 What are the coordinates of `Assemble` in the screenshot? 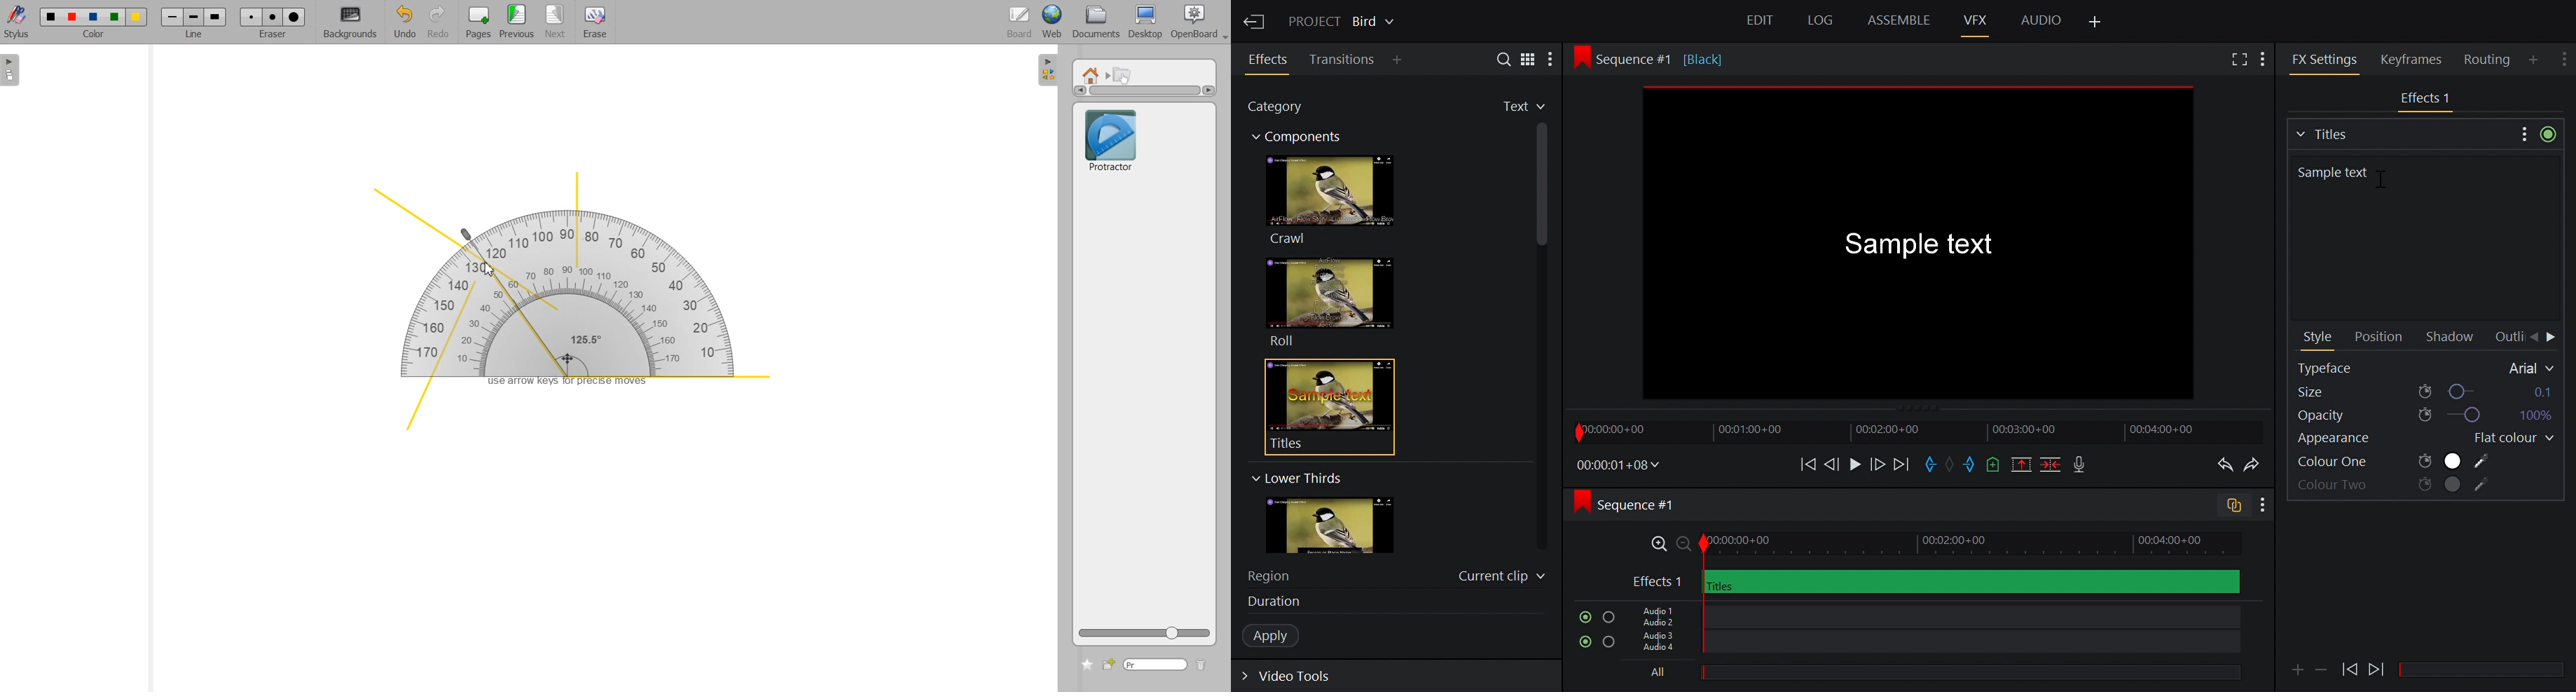 It's located at (1899, 20).